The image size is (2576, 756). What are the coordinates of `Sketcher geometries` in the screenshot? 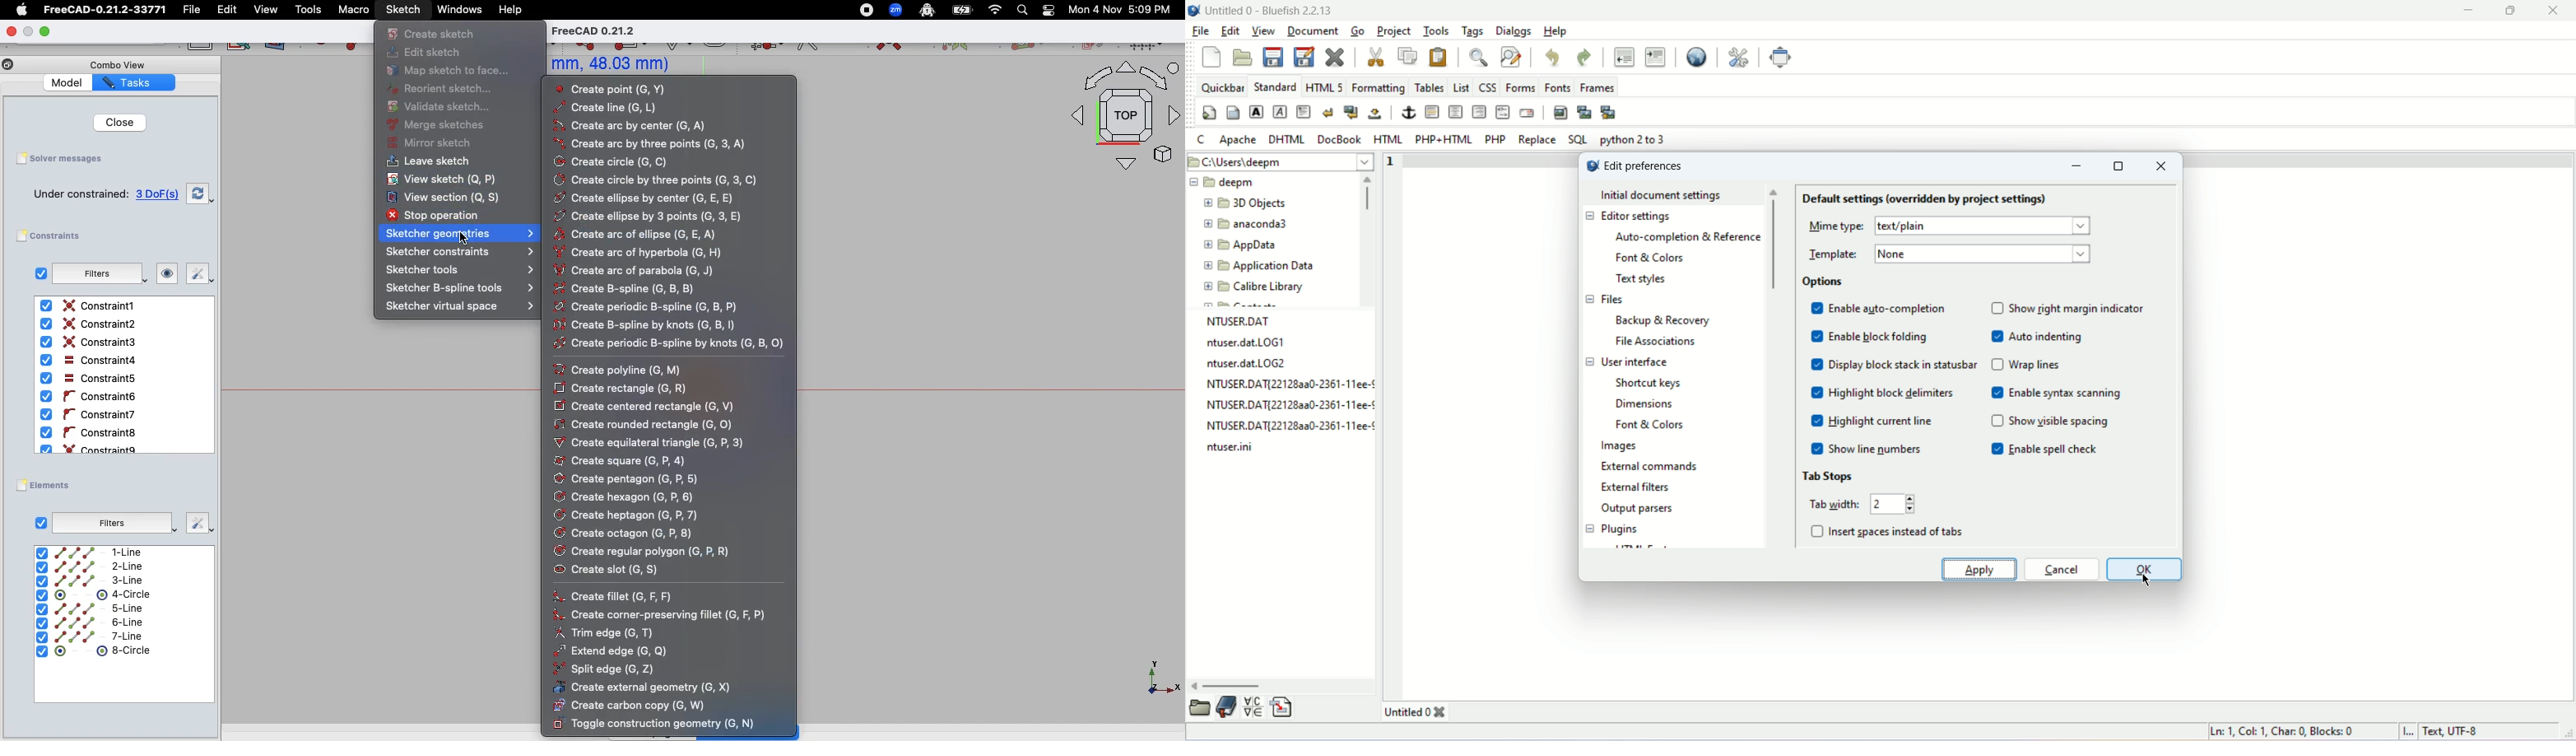 It's located at (462, 234).